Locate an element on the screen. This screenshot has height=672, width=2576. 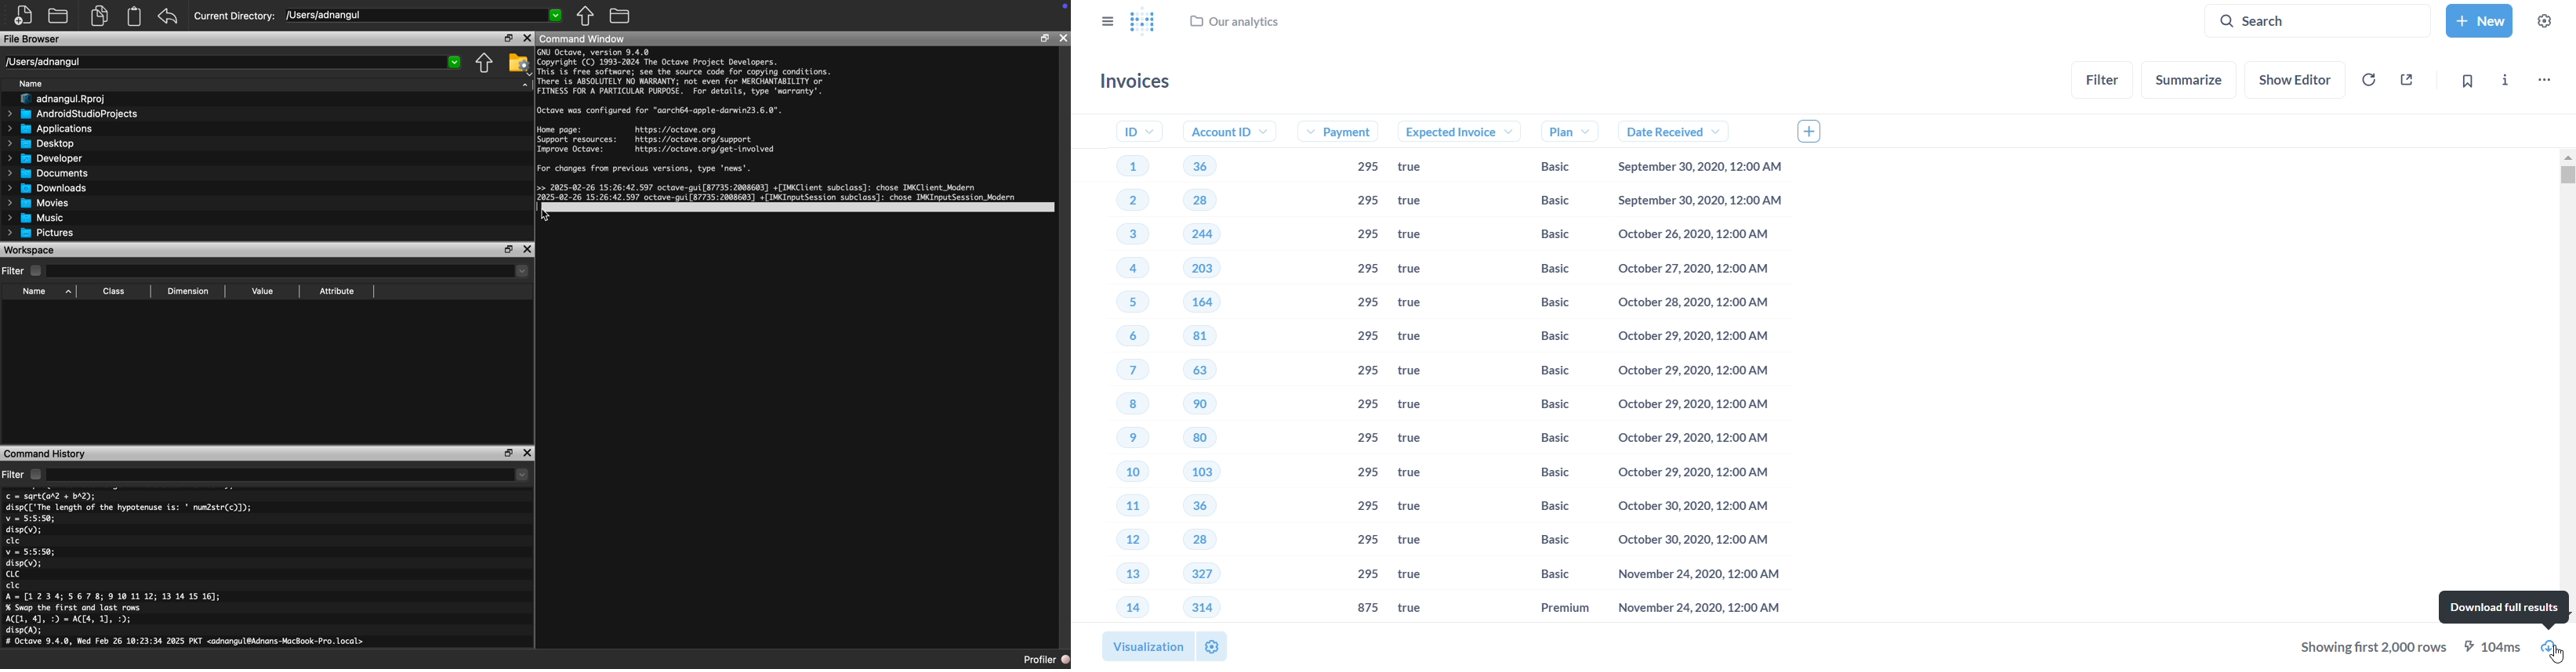
Movies is located at coordinates (39, 203).